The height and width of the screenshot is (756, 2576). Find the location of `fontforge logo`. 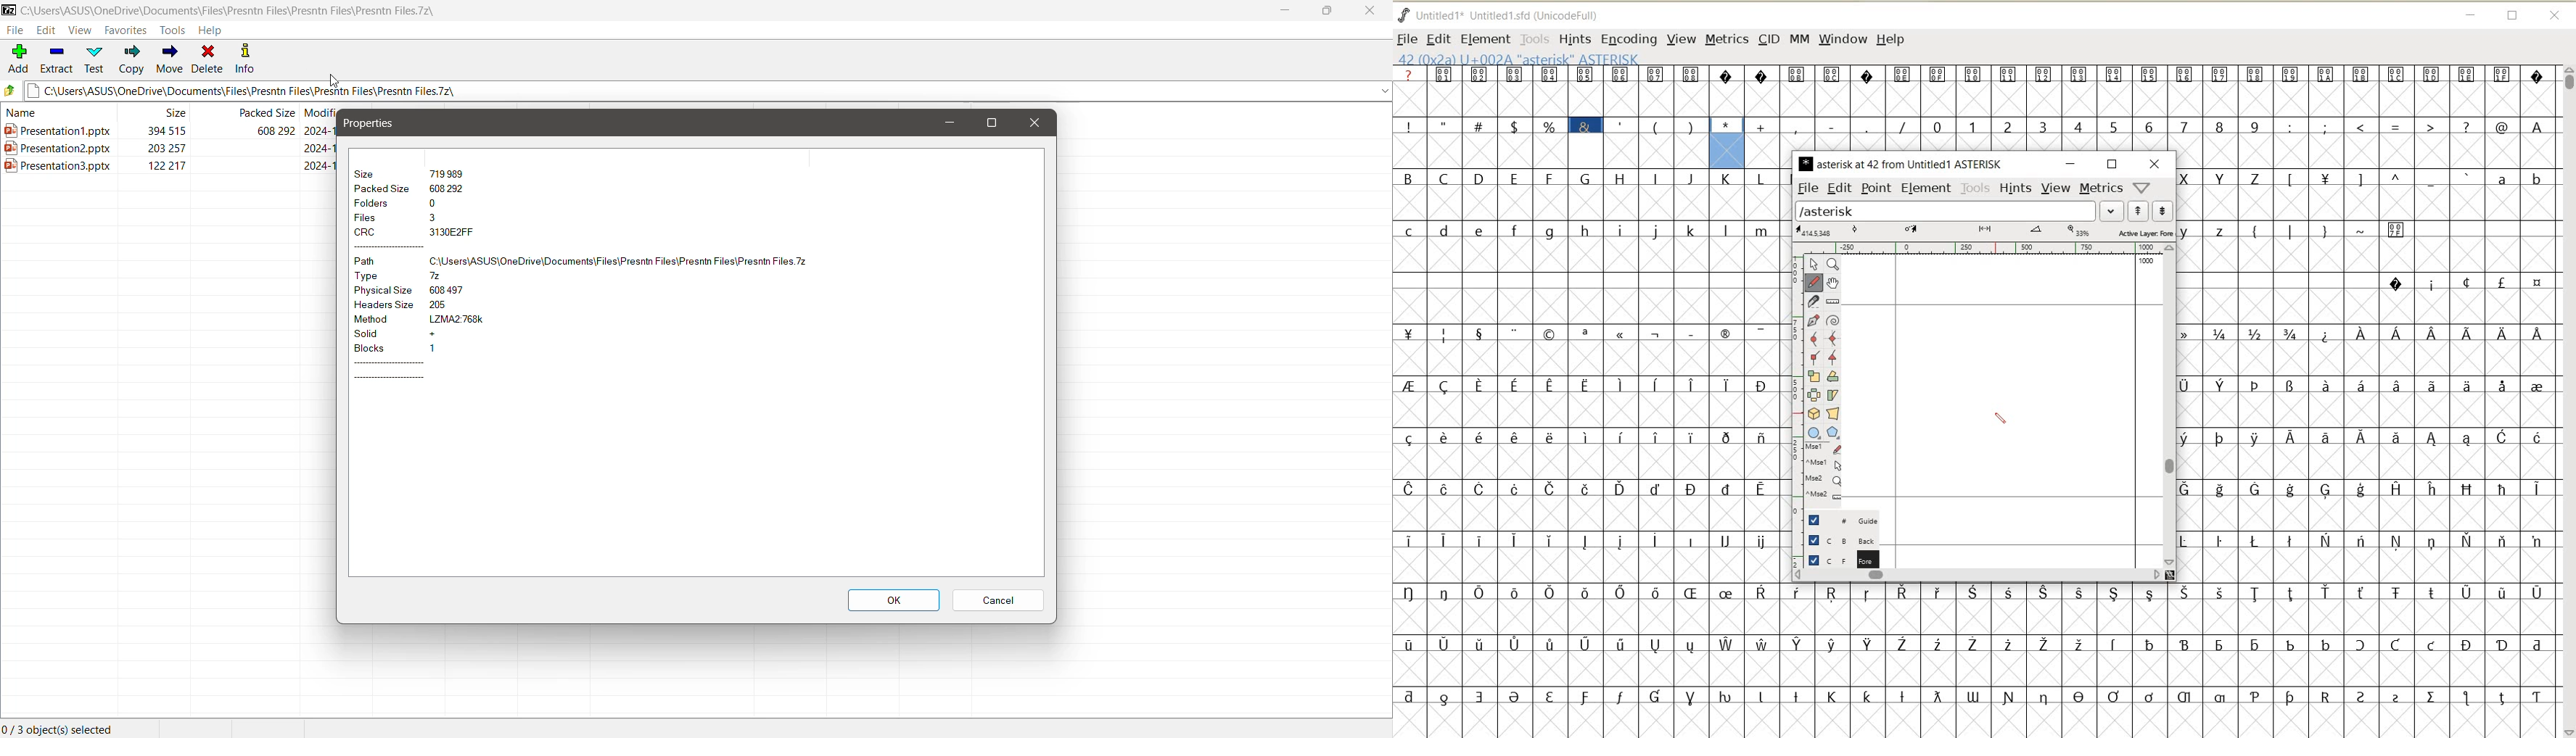

fontforge logo is located at coordinates (1404, 14).